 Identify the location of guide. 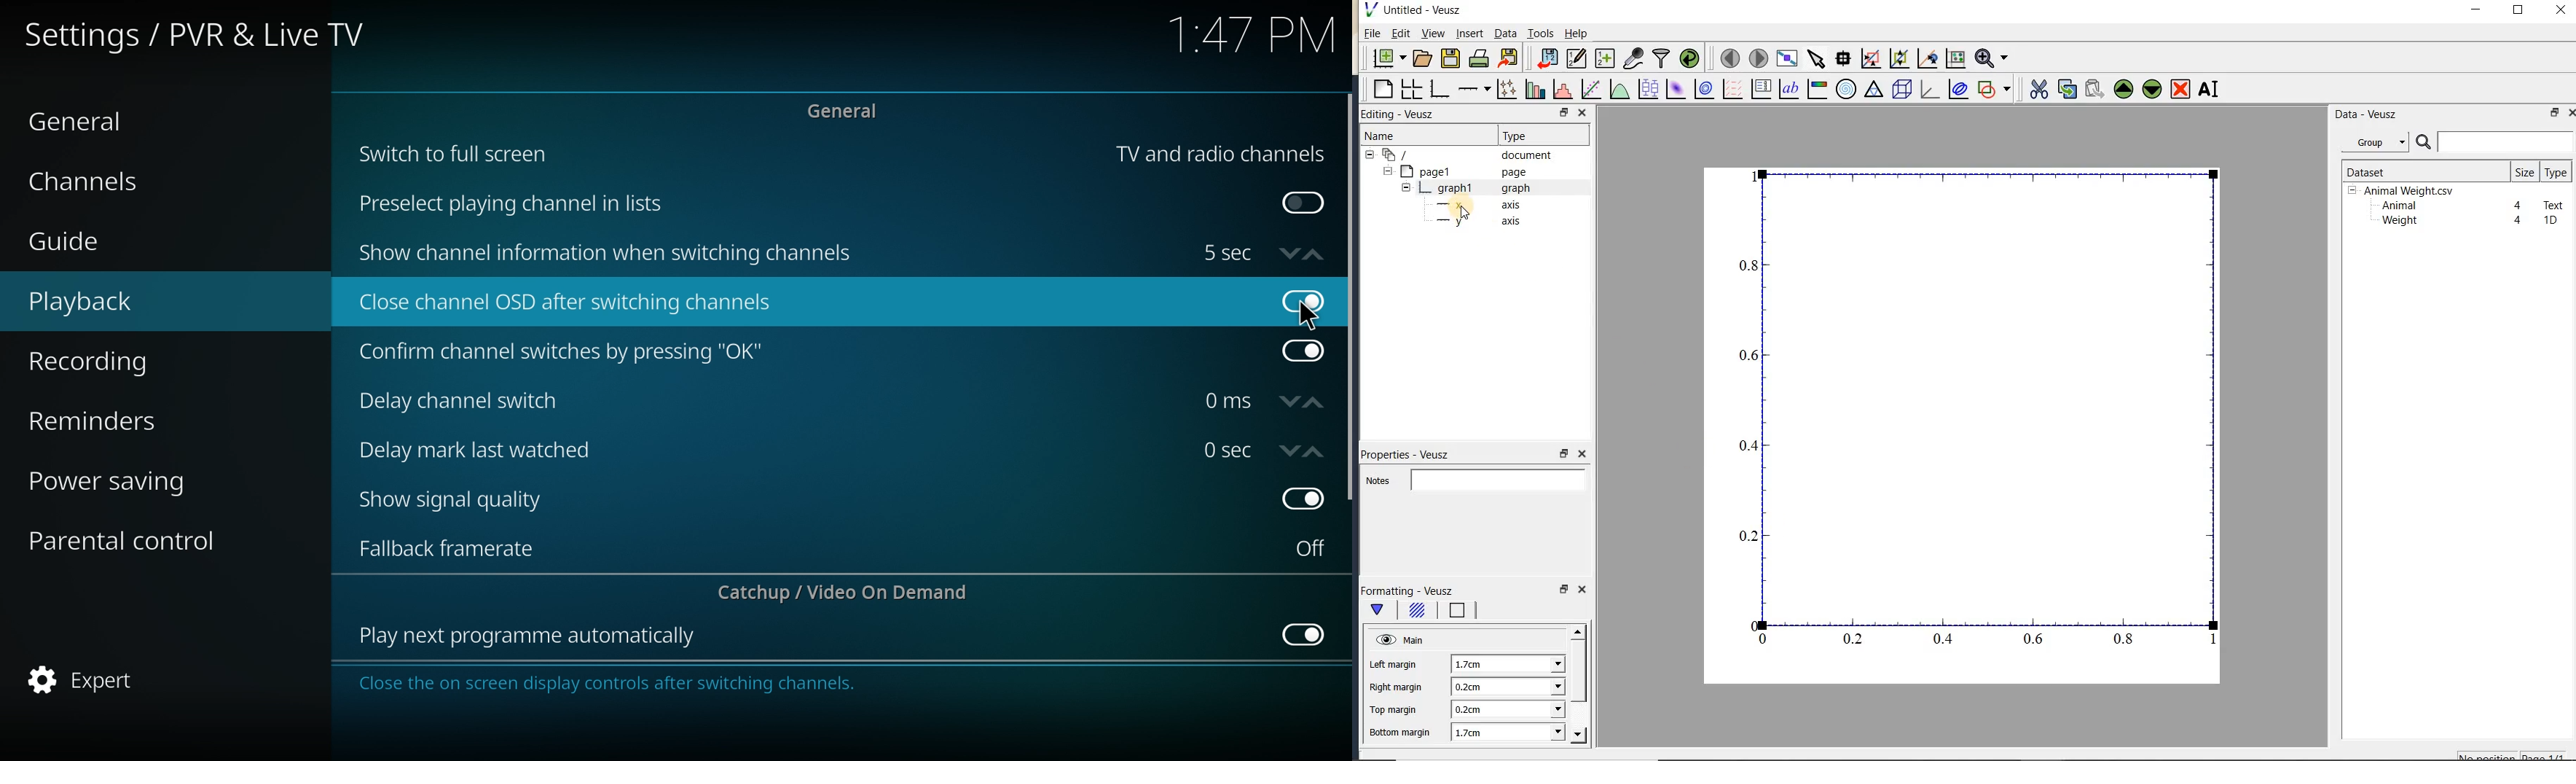
(115, 243).